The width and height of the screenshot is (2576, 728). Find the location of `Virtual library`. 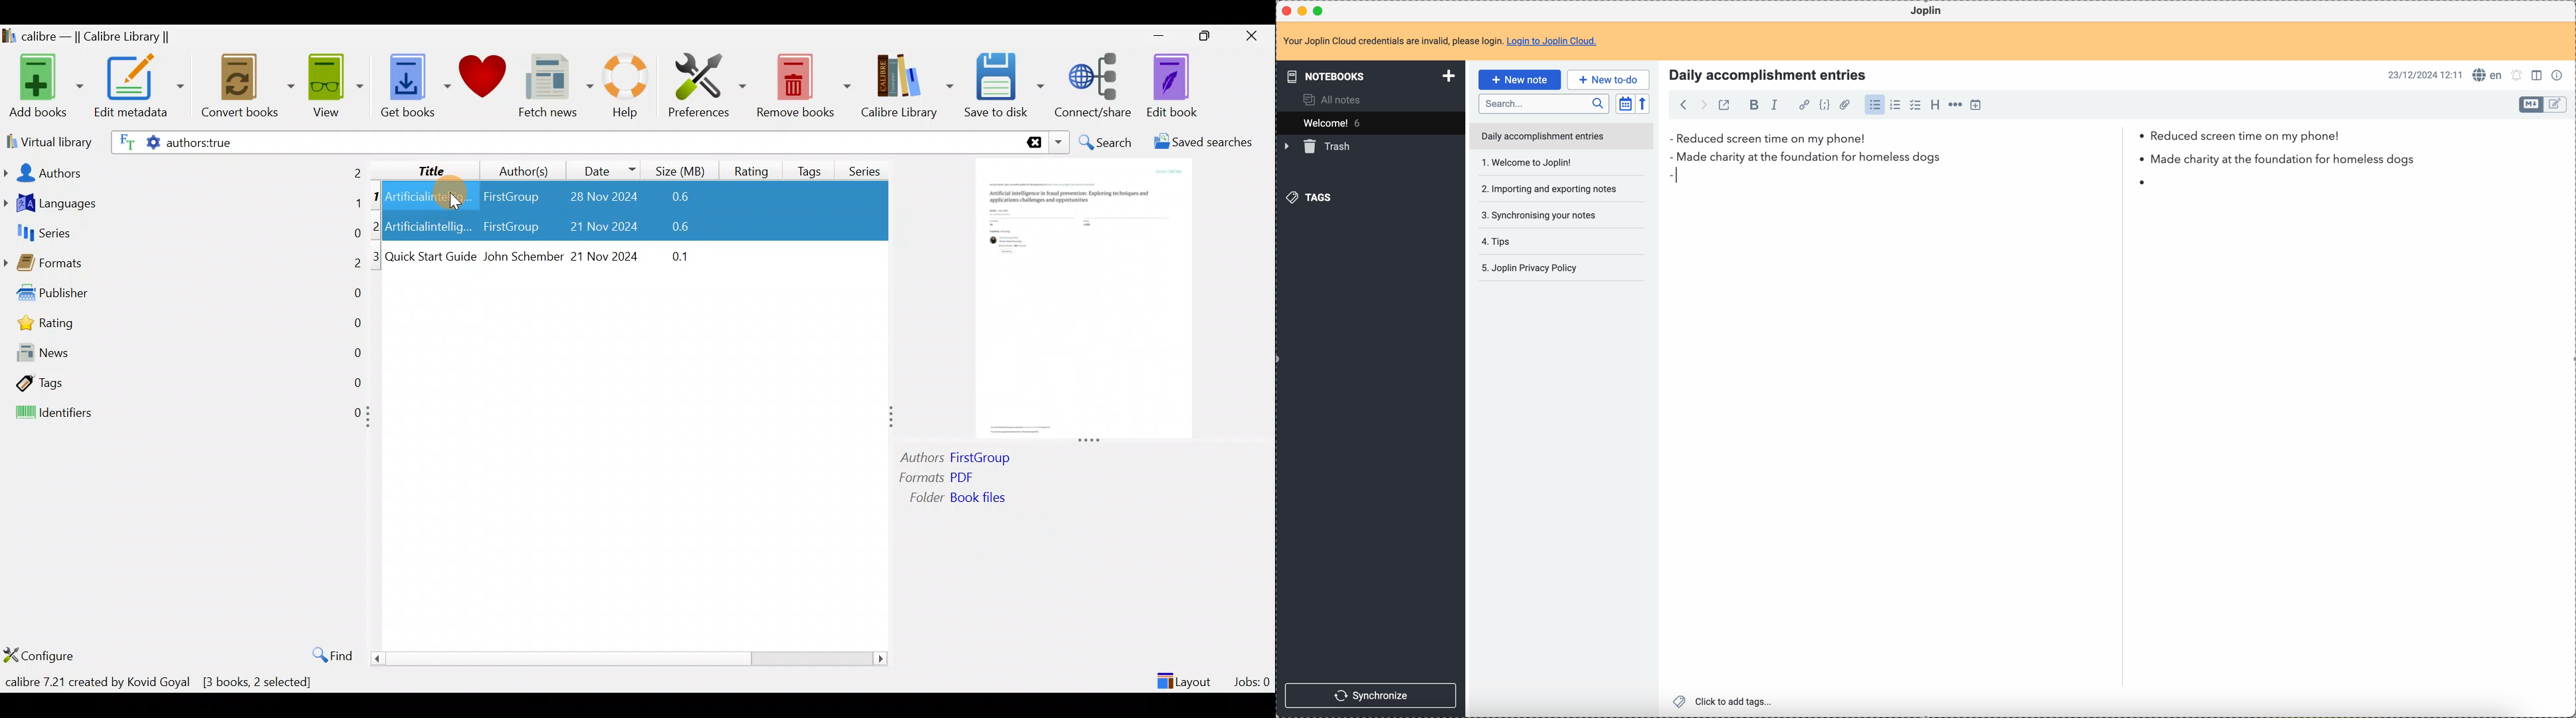

Virtual library is located at coordinates (47, 140).